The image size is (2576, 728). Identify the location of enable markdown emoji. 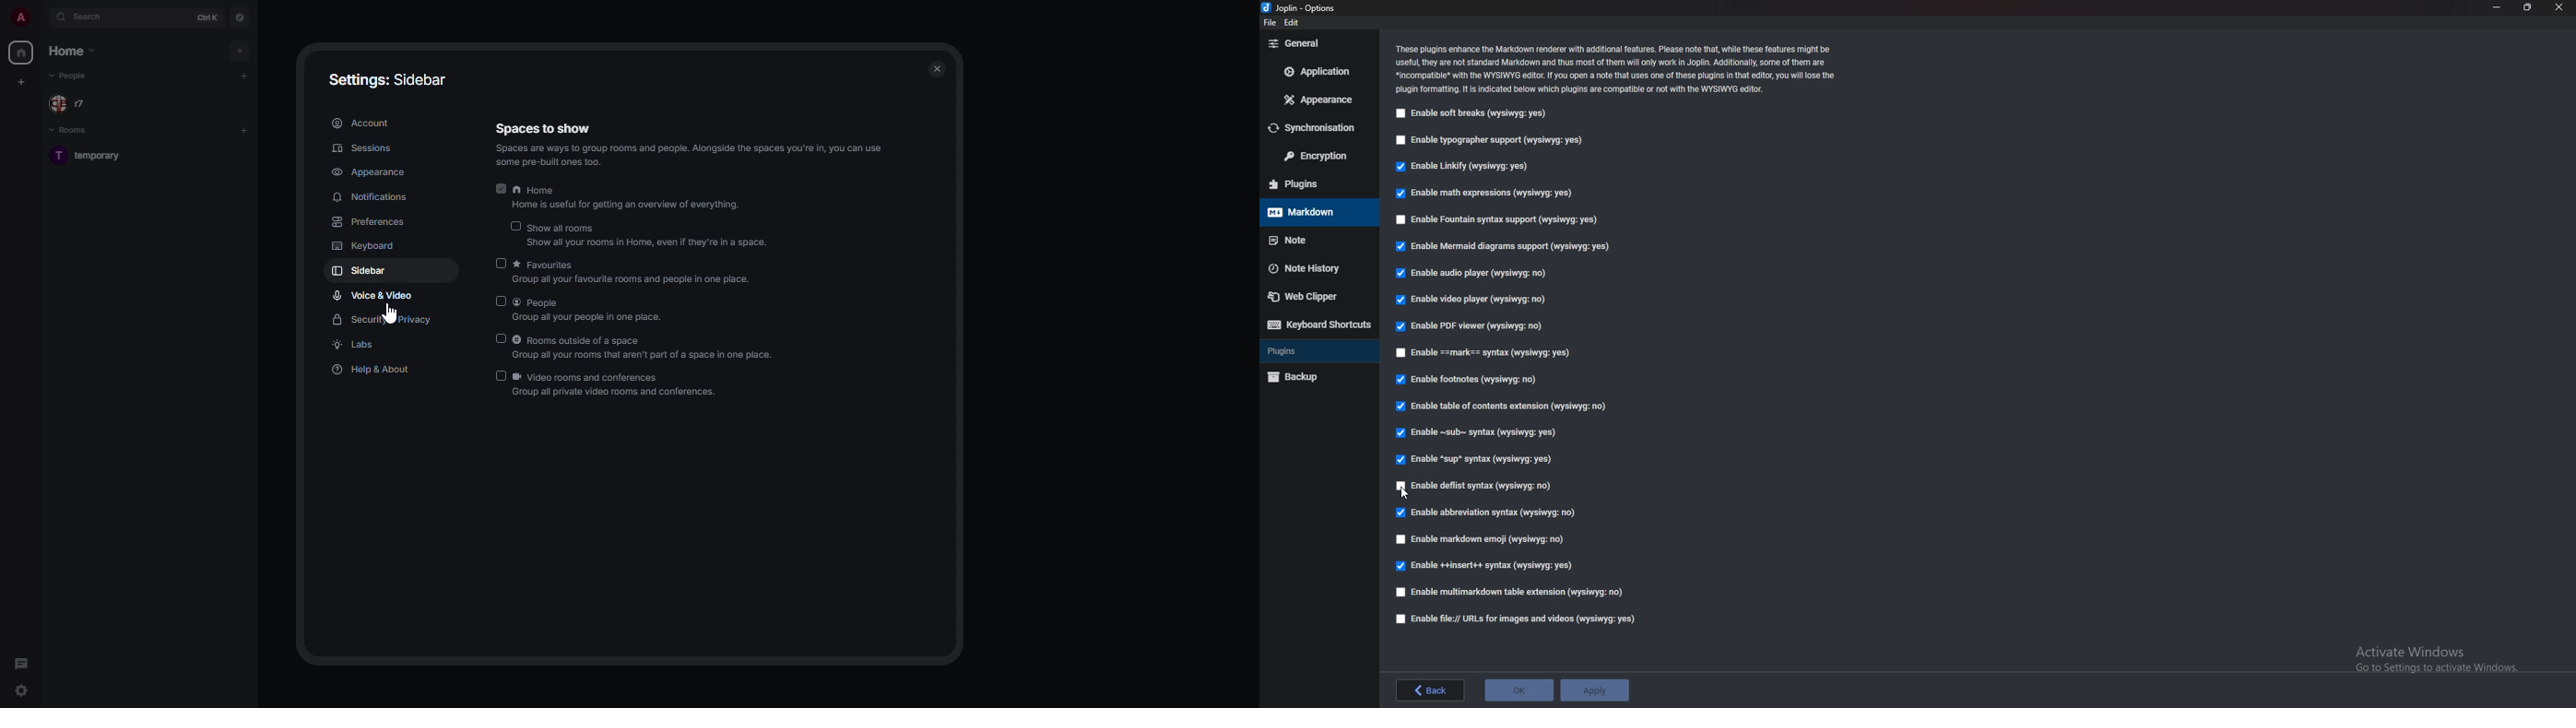
(1485, 538).